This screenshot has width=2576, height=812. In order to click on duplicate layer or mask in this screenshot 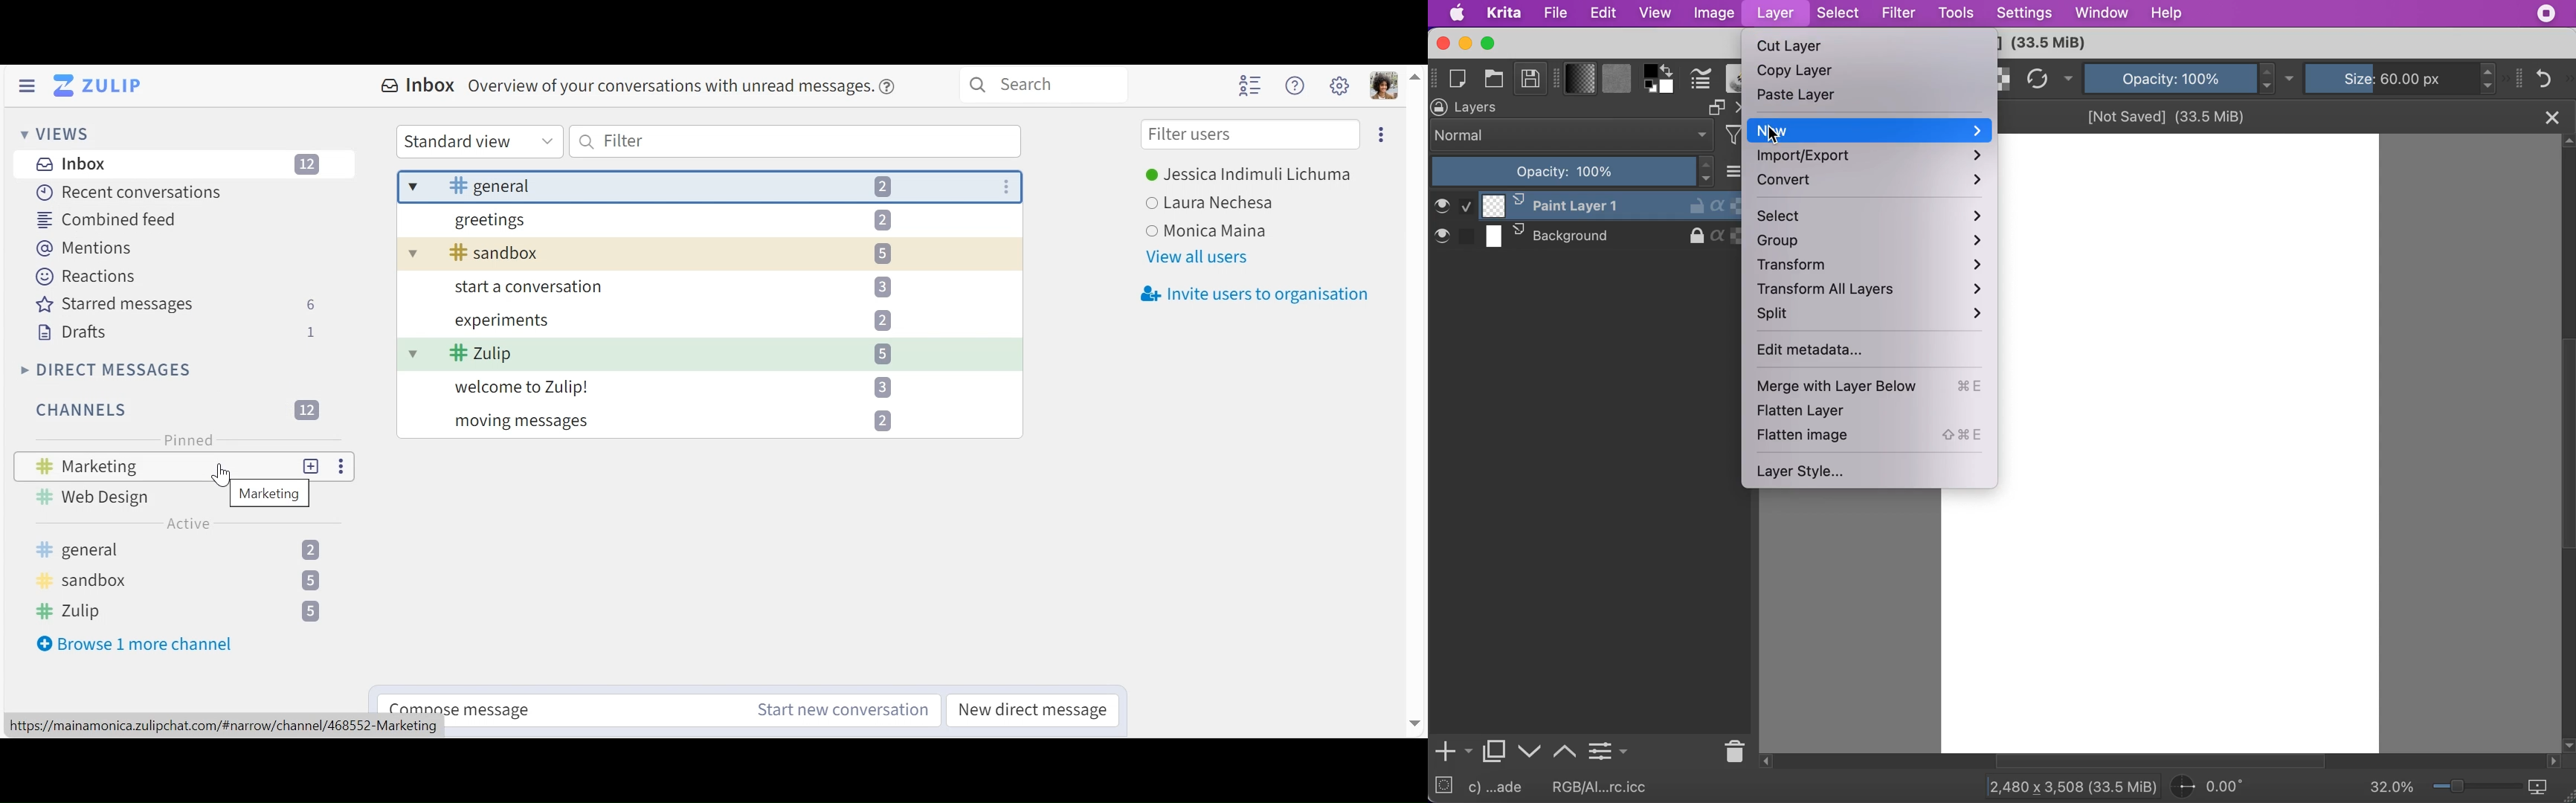, I will do `click(1495, 754)`.